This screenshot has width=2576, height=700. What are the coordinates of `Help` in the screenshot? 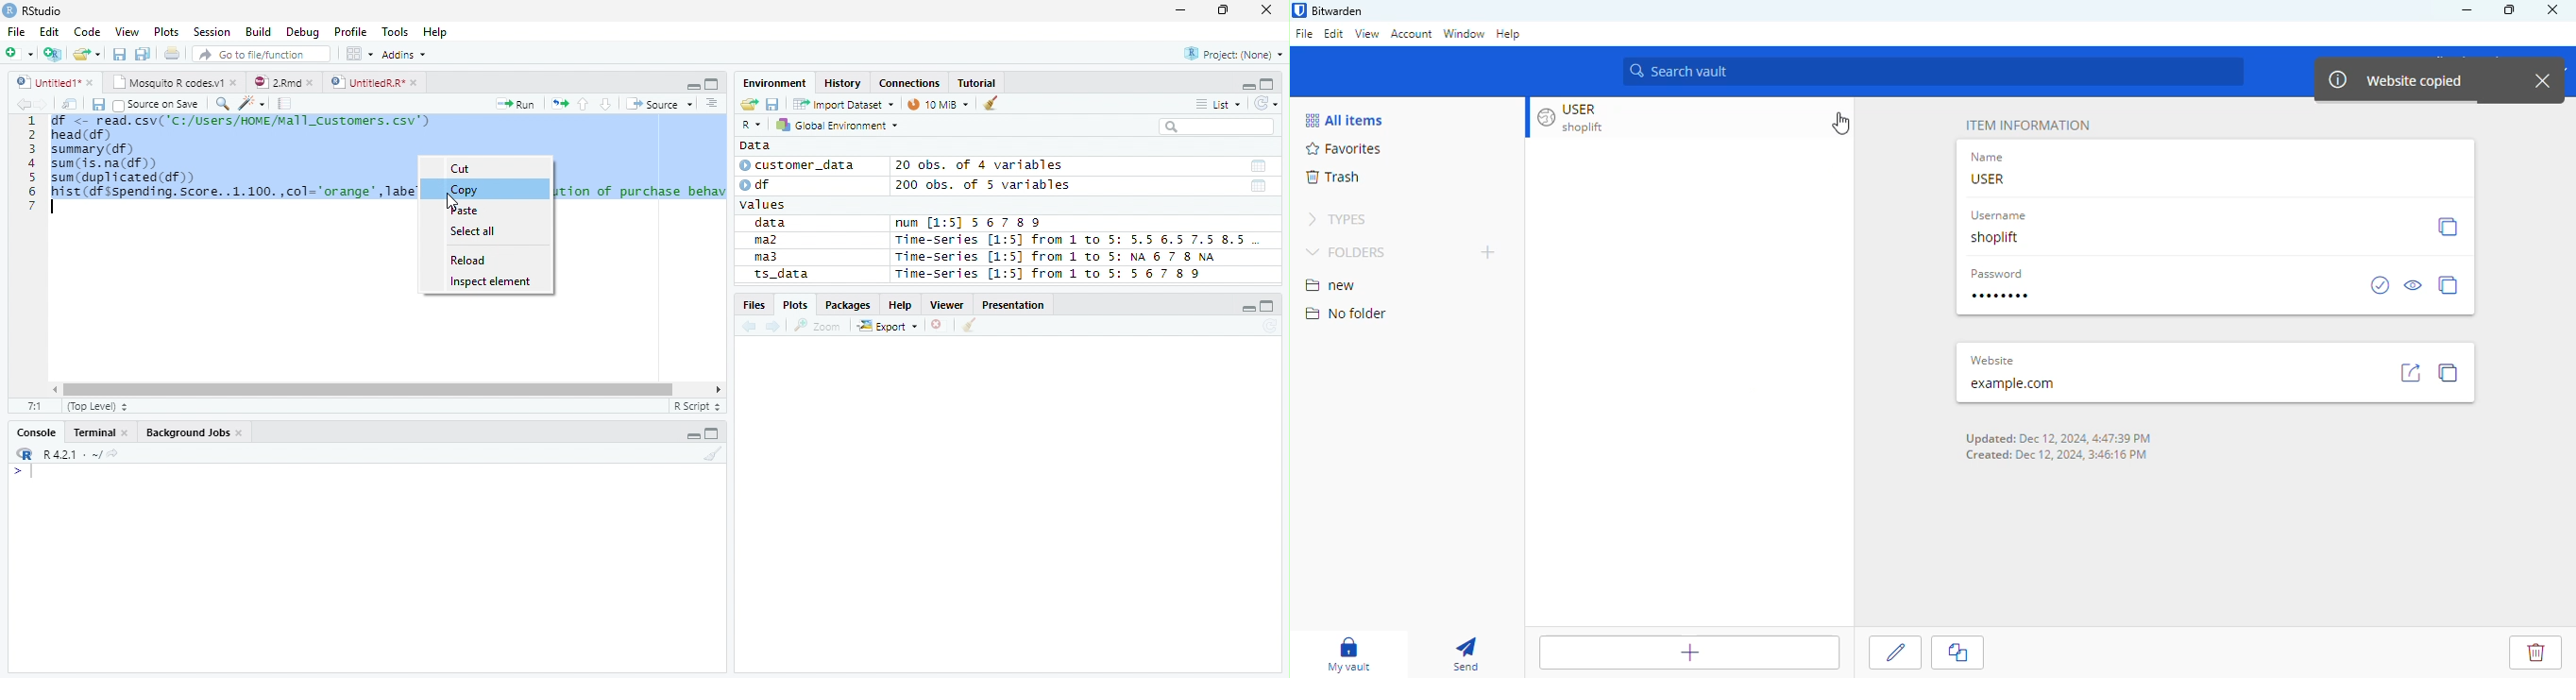 It's located at (901, 306).